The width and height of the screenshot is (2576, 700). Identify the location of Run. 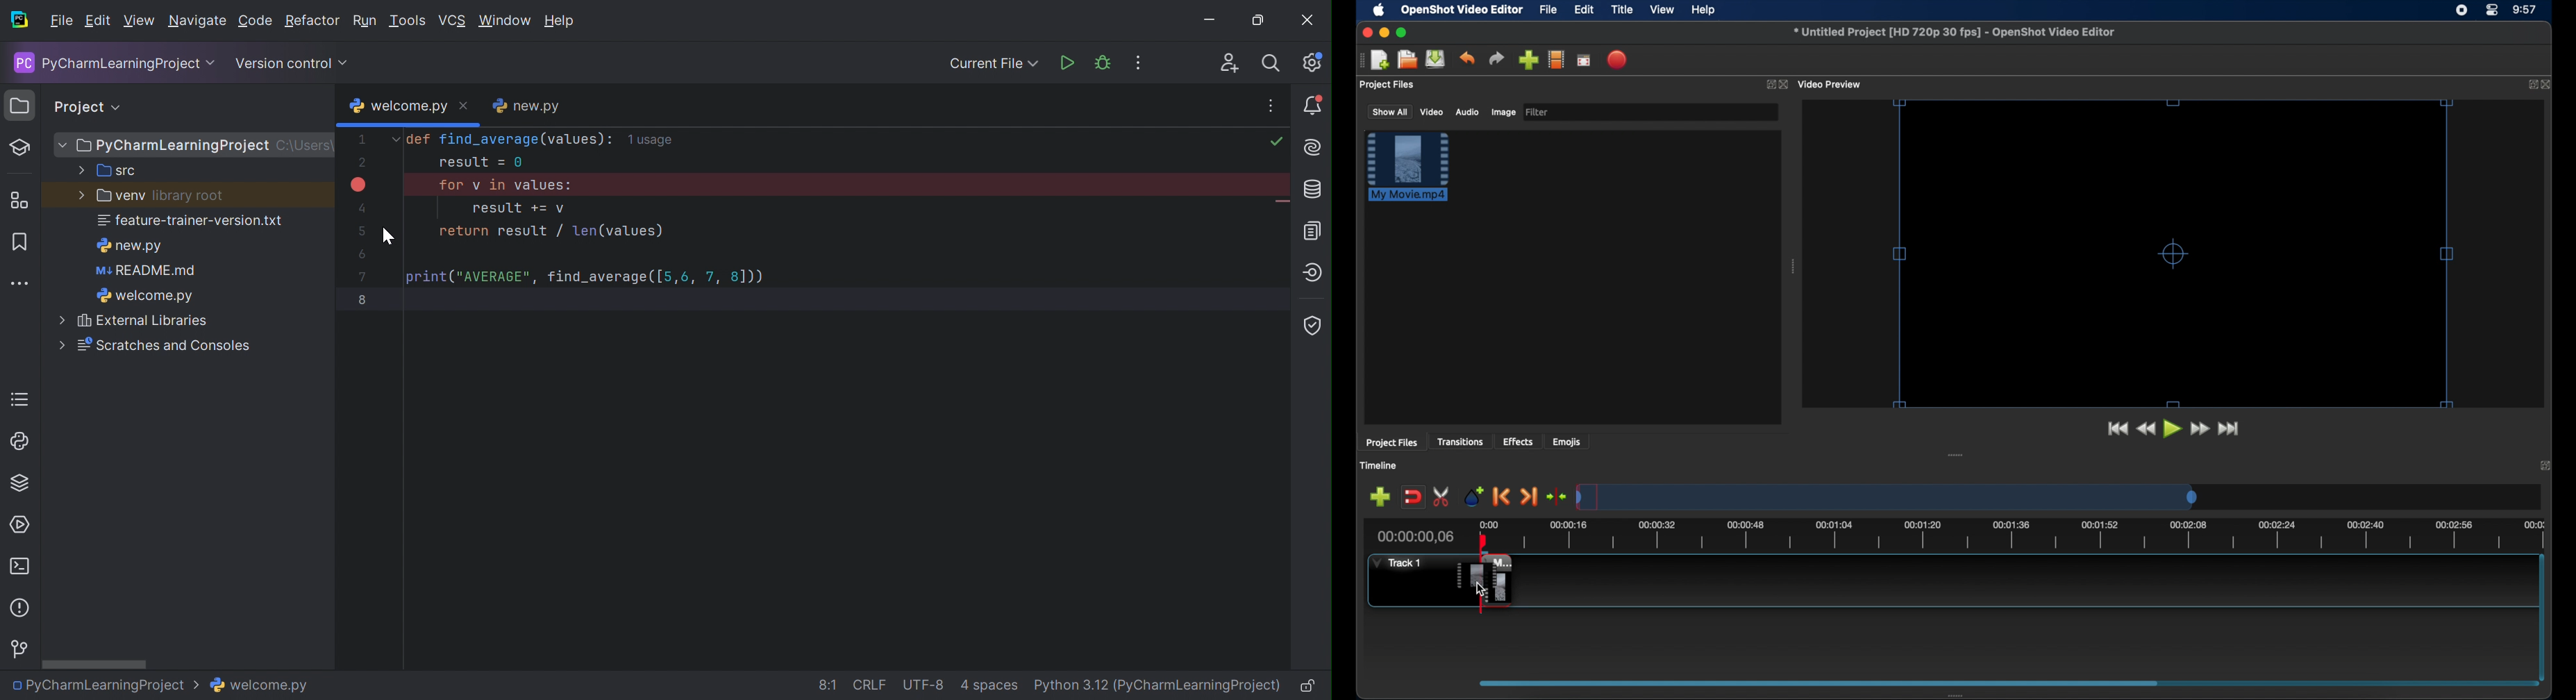
(365, 21).